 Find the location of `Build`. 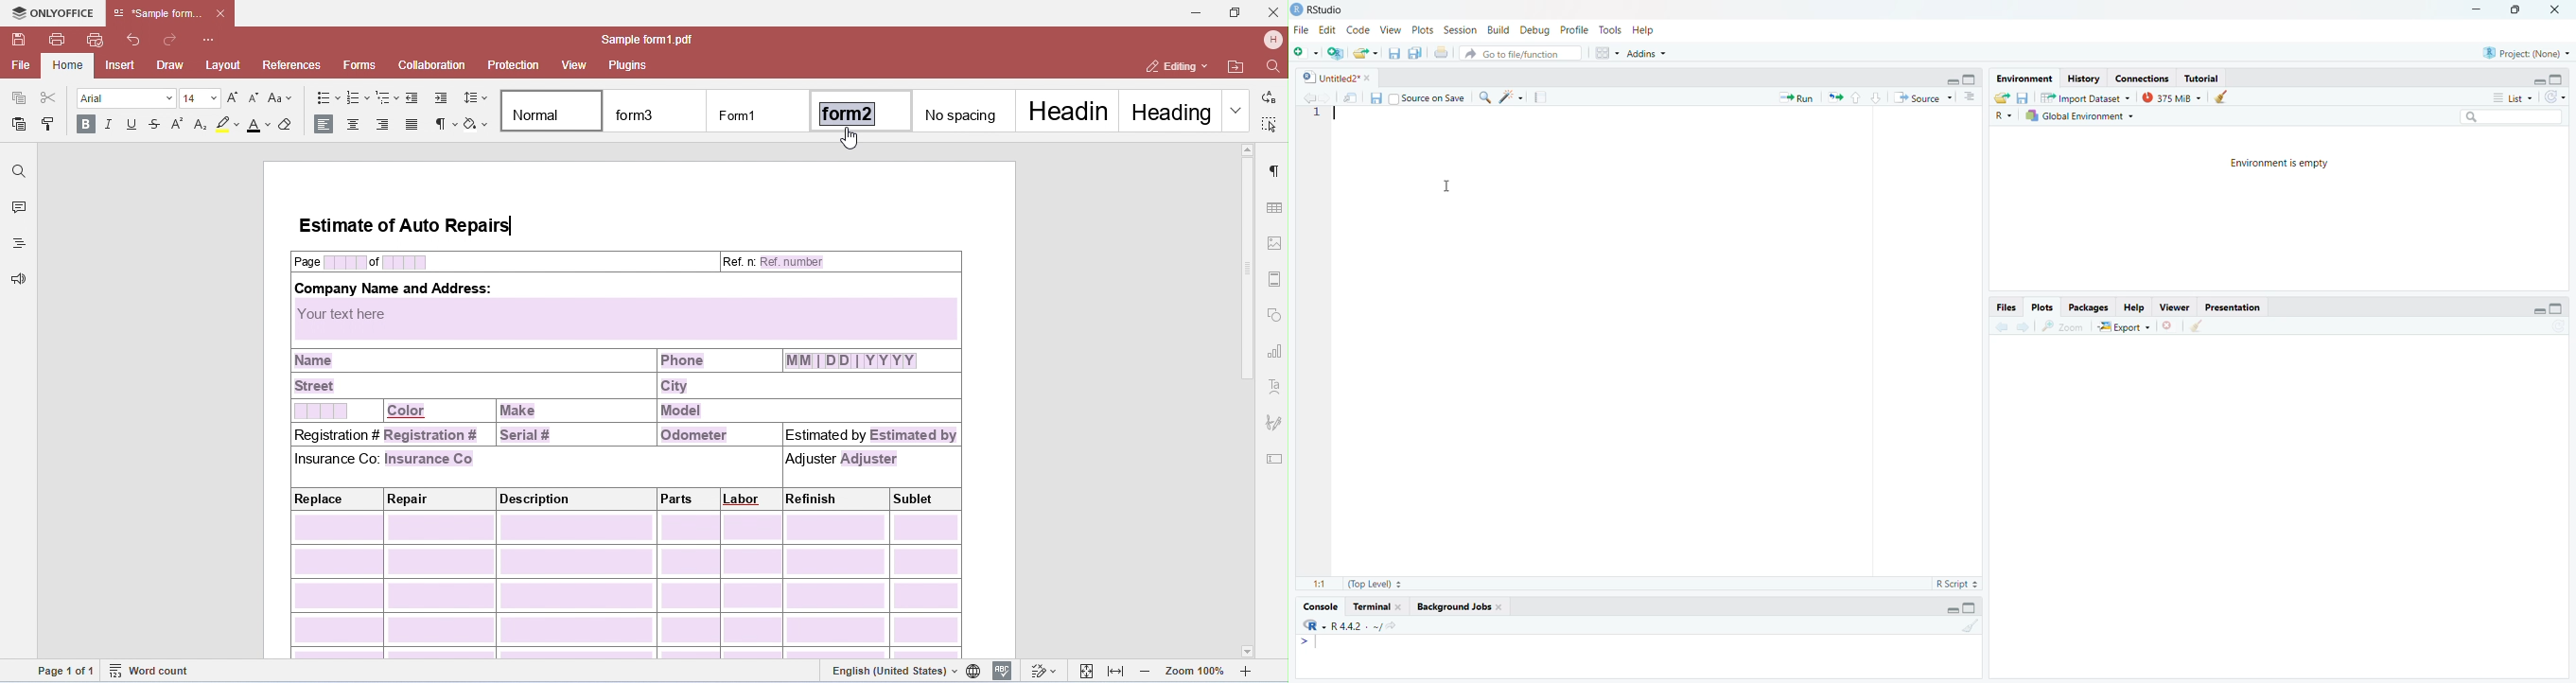

Build is located at coordinates (1498, 31).